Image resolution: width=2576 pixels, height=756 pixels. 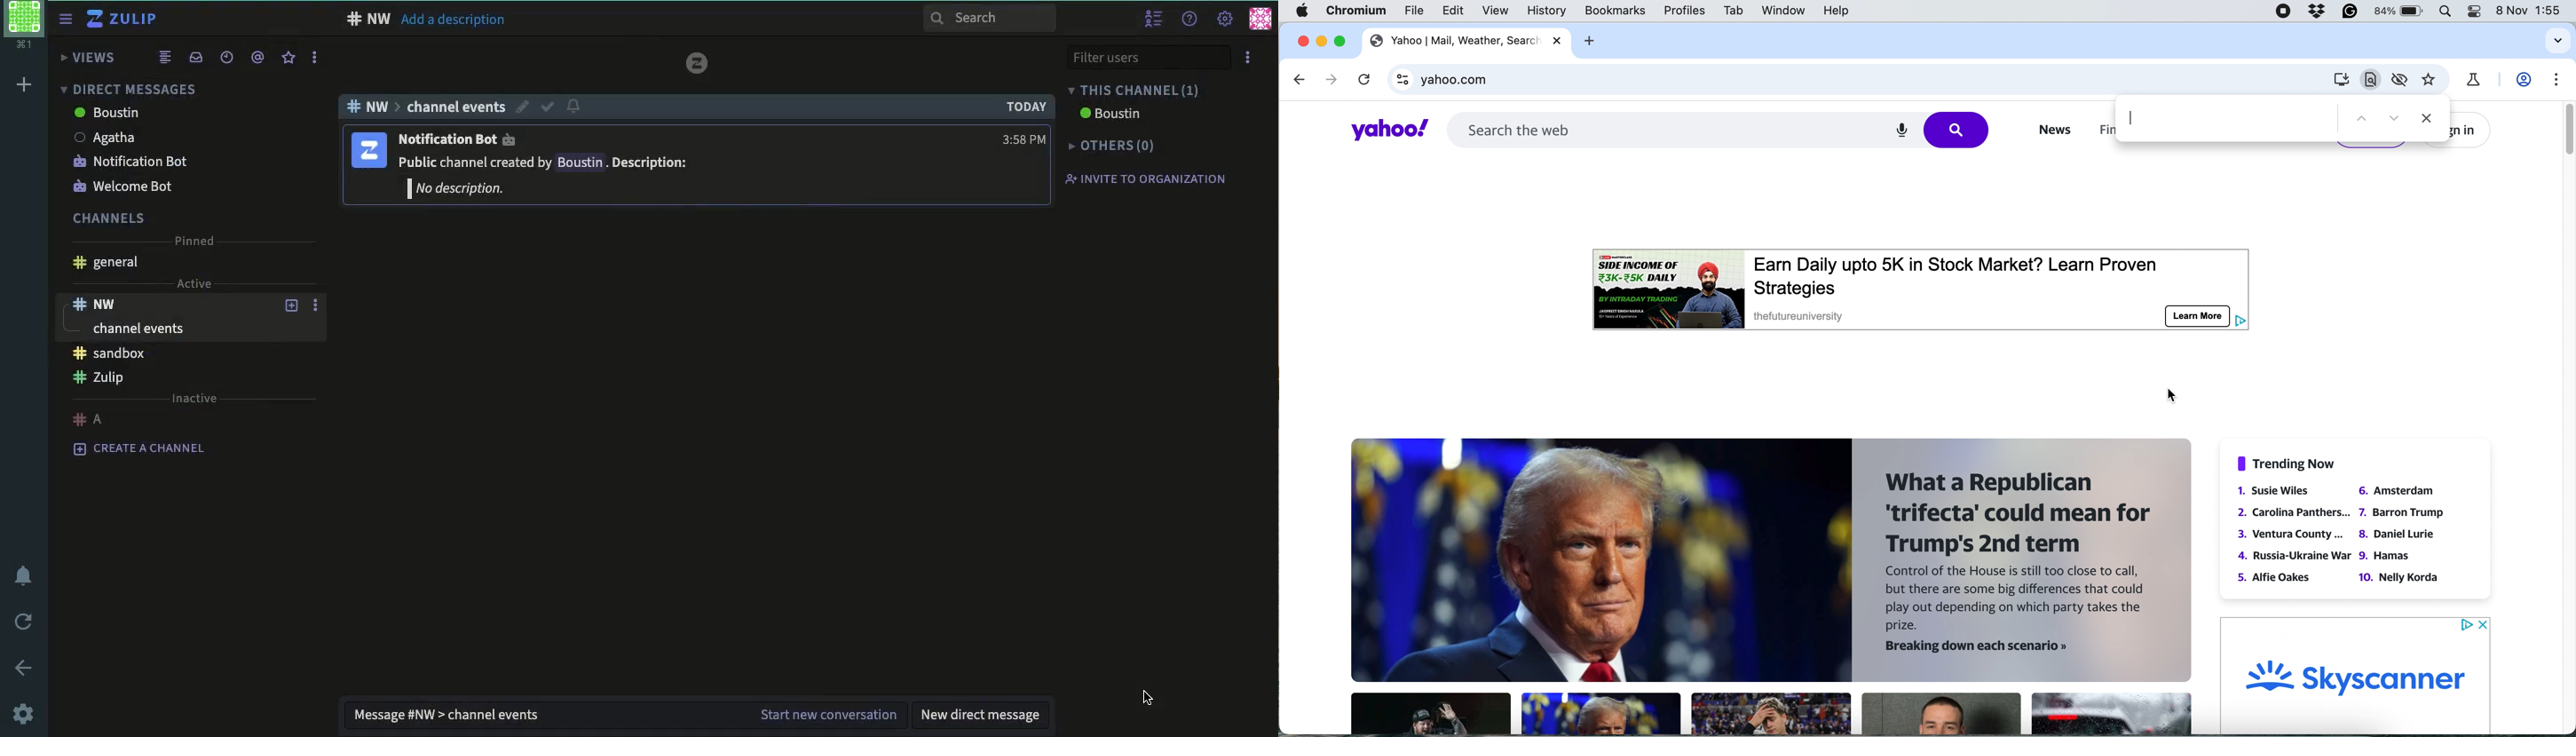 What do you see at coordinates (84, 59) in the screenshot?
I see `views` at bounding box center [84, 59].